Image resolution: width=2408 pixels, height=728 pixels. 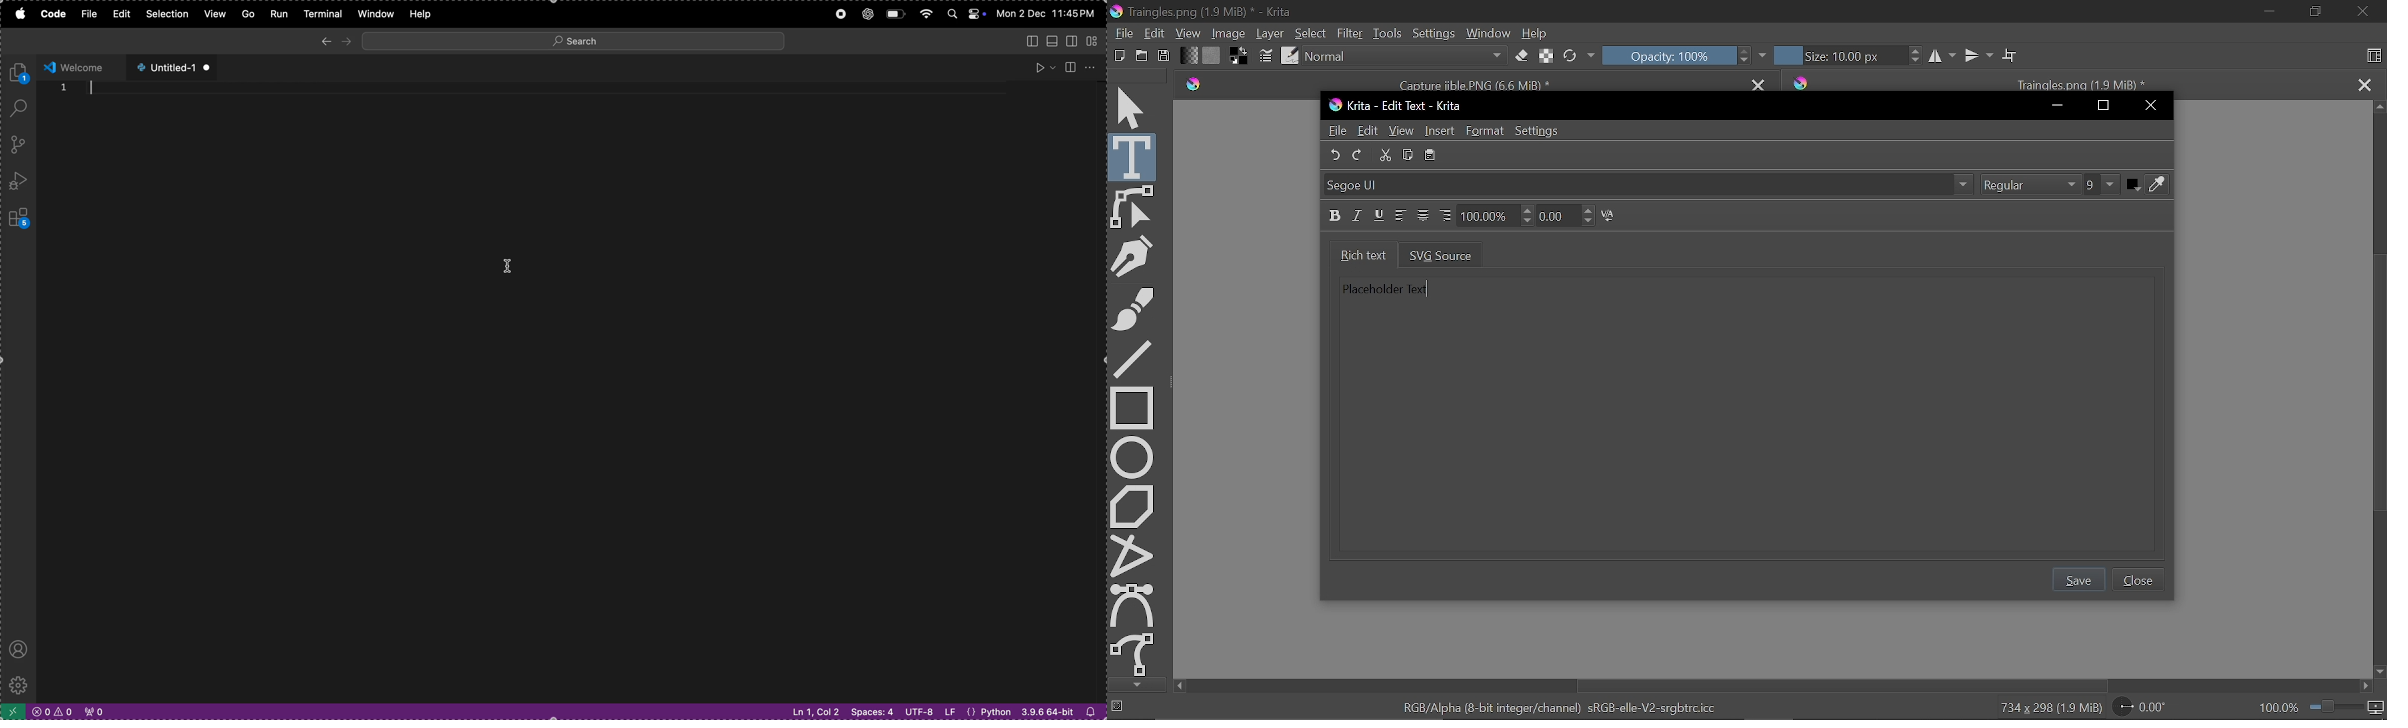 What do you see at coordinates (375, 14) in the screenshot?
I see `window` at bounding box center [375, 14].